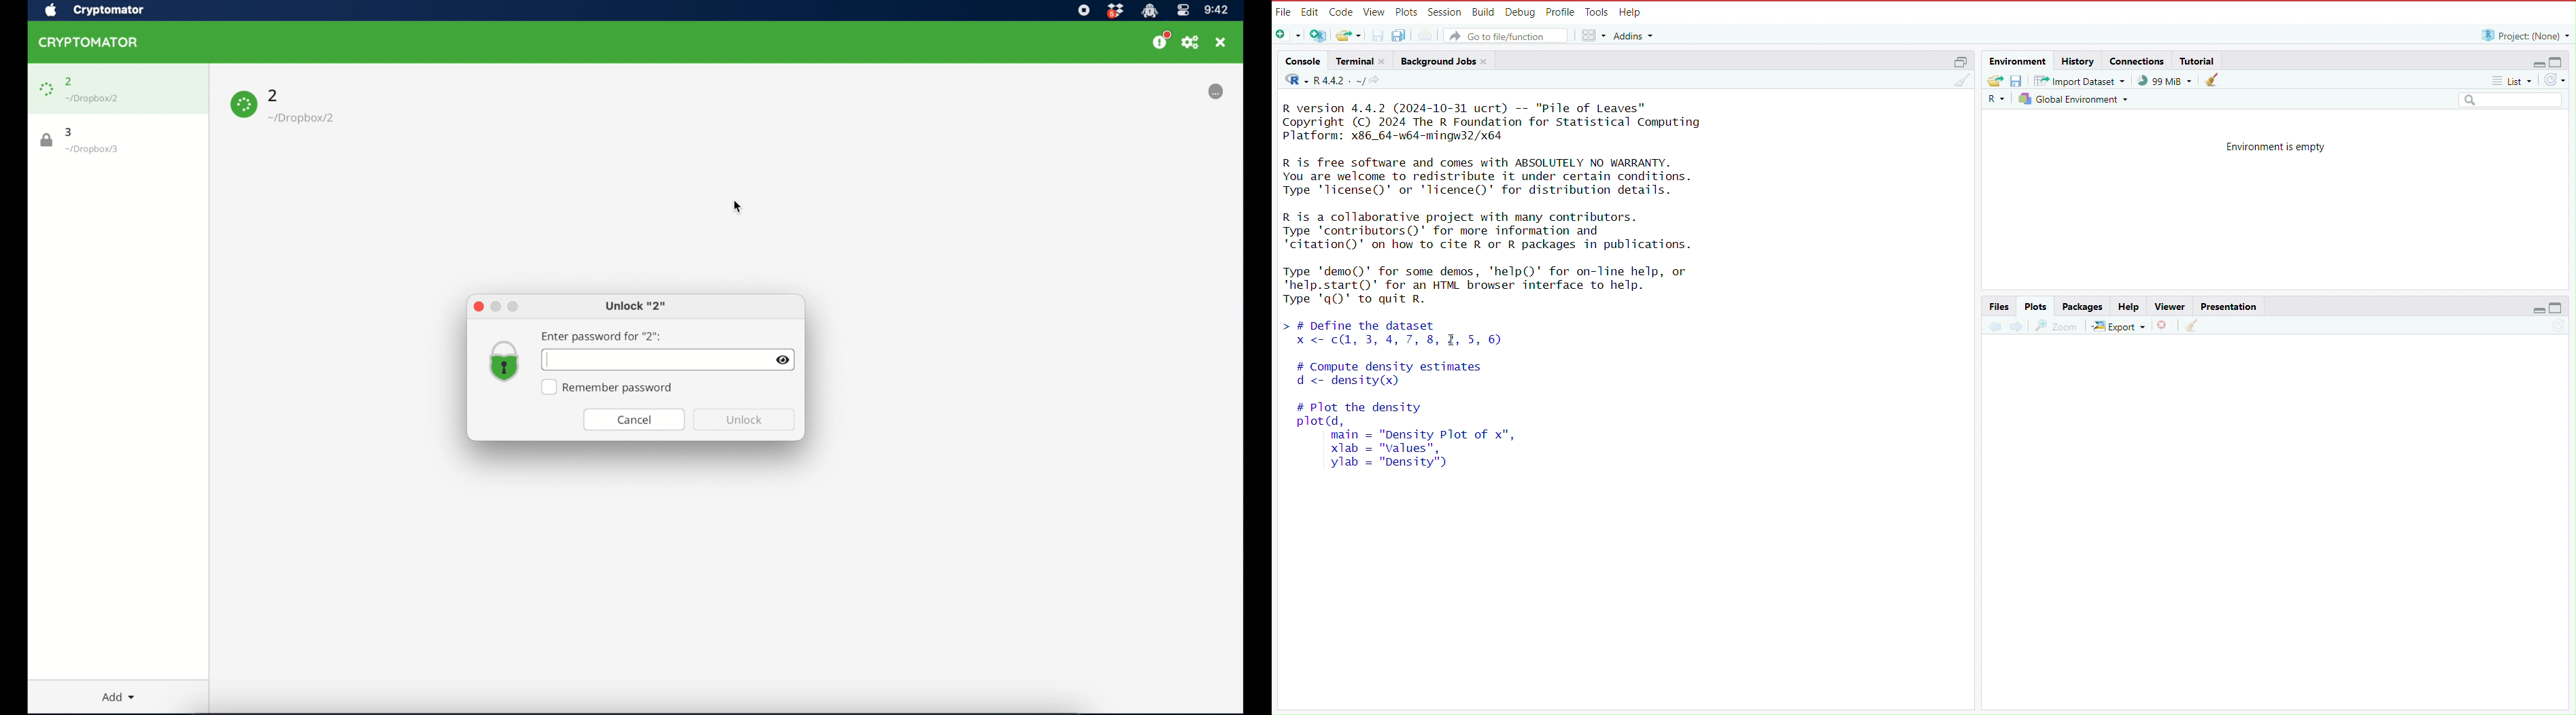 Image resolution: width=2576 pixels, height=728 pixels. Describe the element at coordinates (2016, 82) in the screenshot. I see `save workspace as` at that location.